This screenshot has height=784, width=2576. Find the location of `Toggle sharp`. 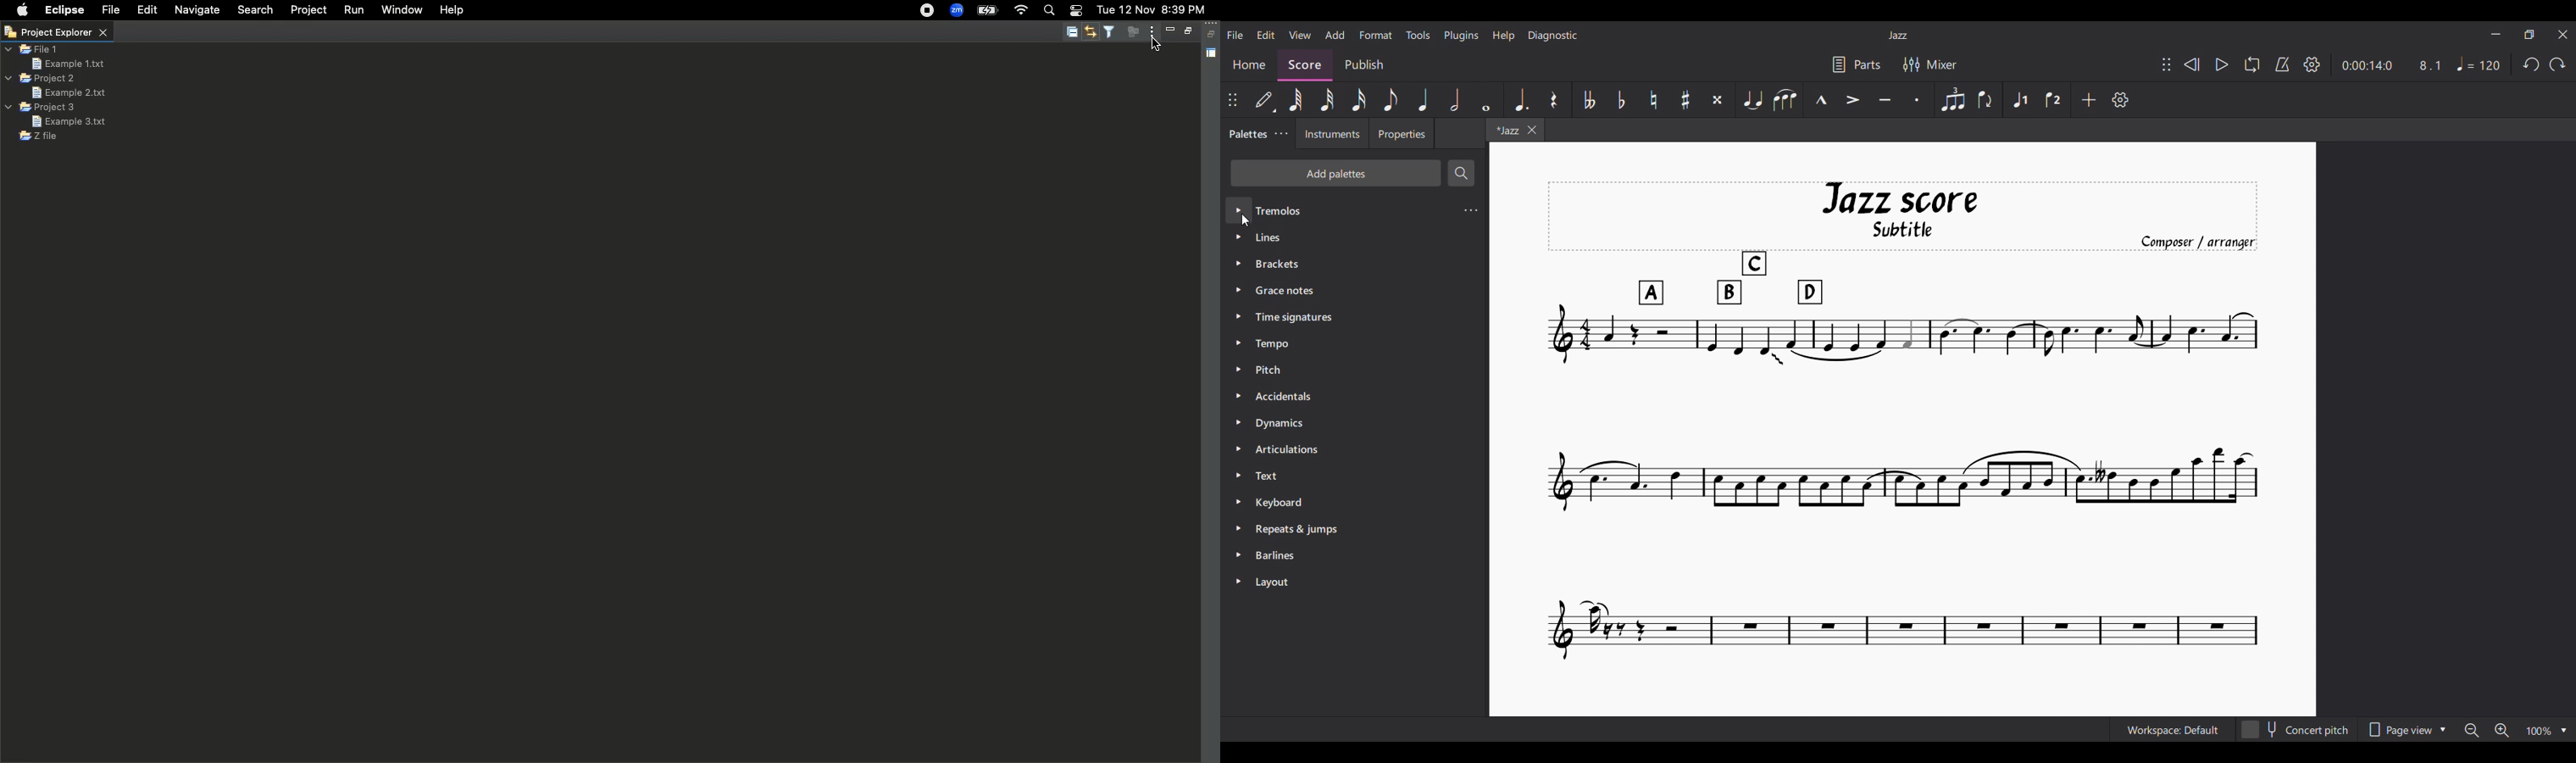

Toggle sharp is located at coordinates (1686, 100).